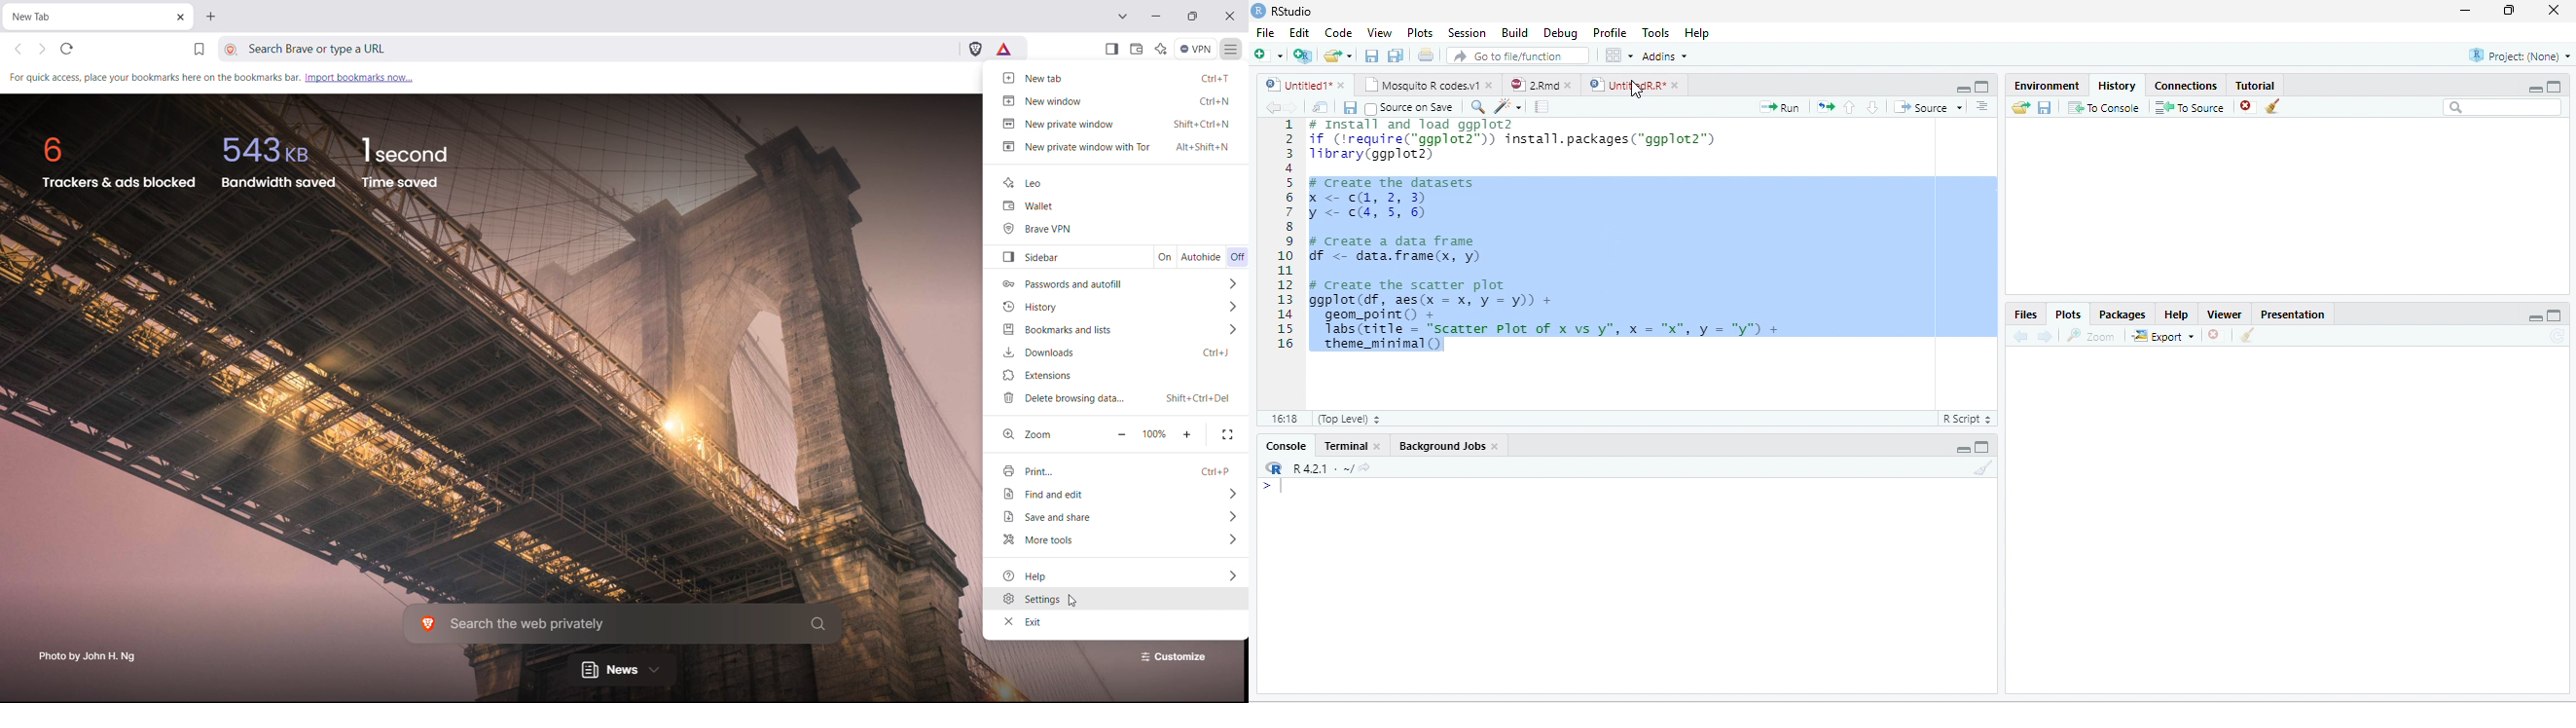 This screenshot has height=728, width=2576. I want to click on Terminal, so click(1345, 446).